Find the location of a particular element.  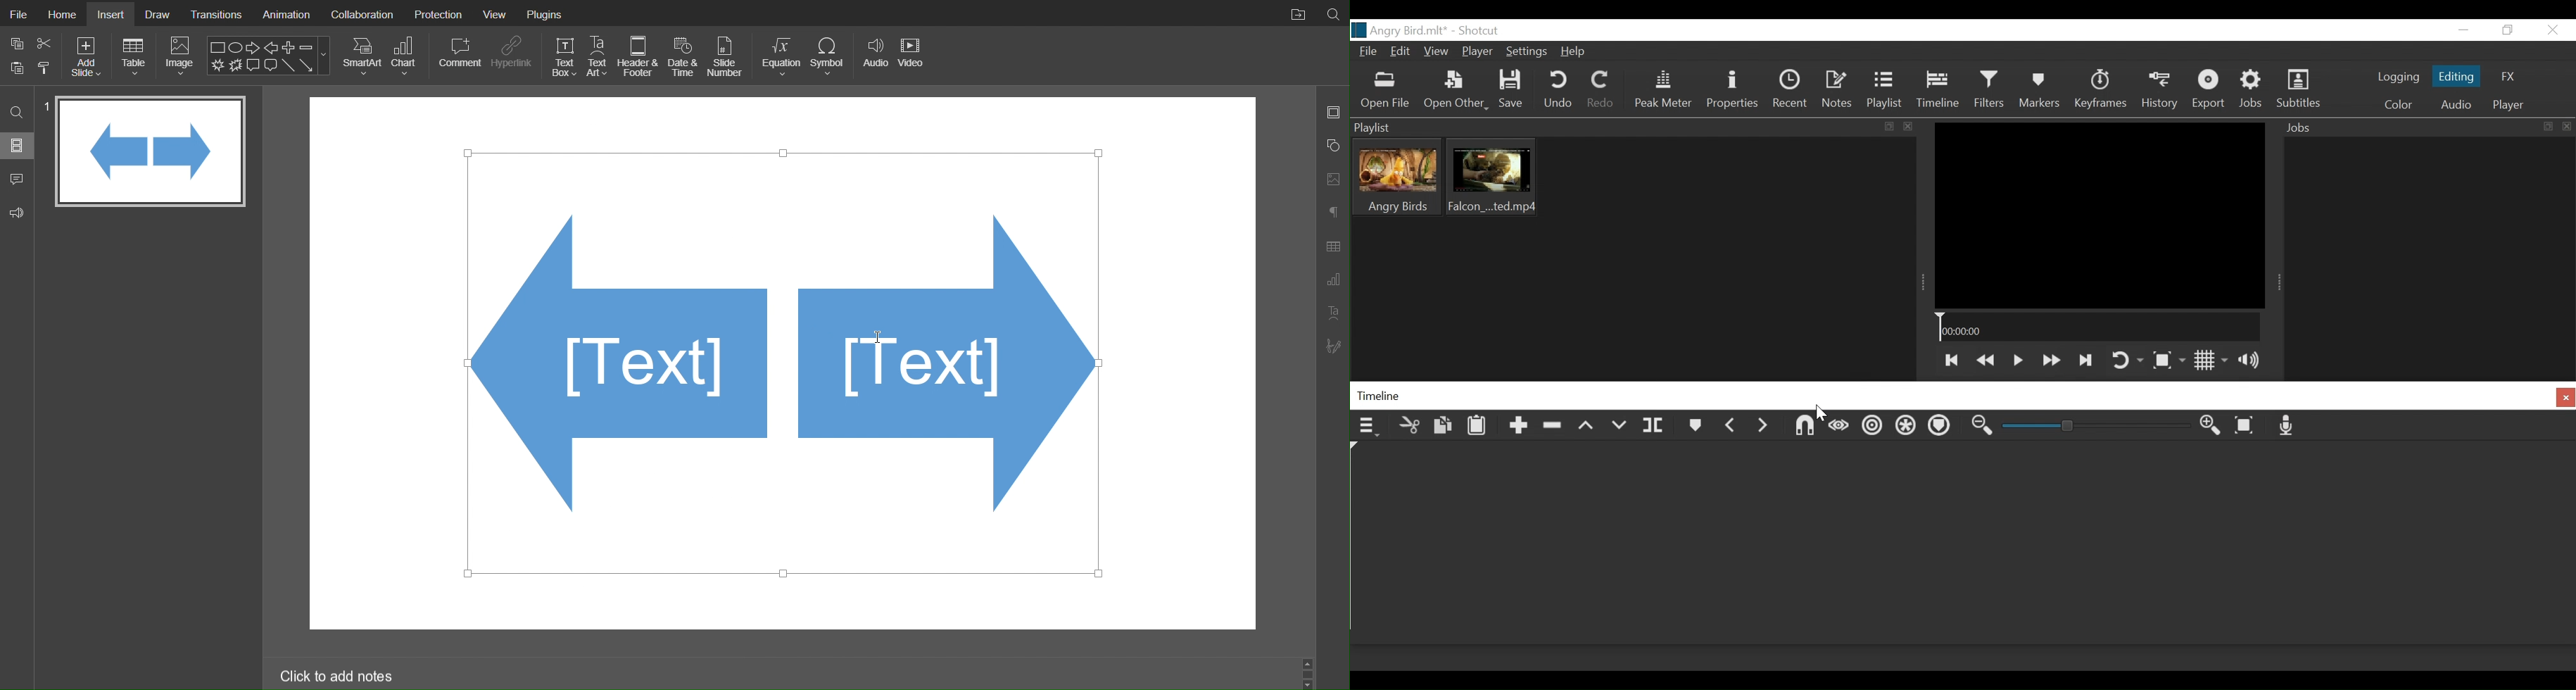

File  is located at coordinates (17, 13).